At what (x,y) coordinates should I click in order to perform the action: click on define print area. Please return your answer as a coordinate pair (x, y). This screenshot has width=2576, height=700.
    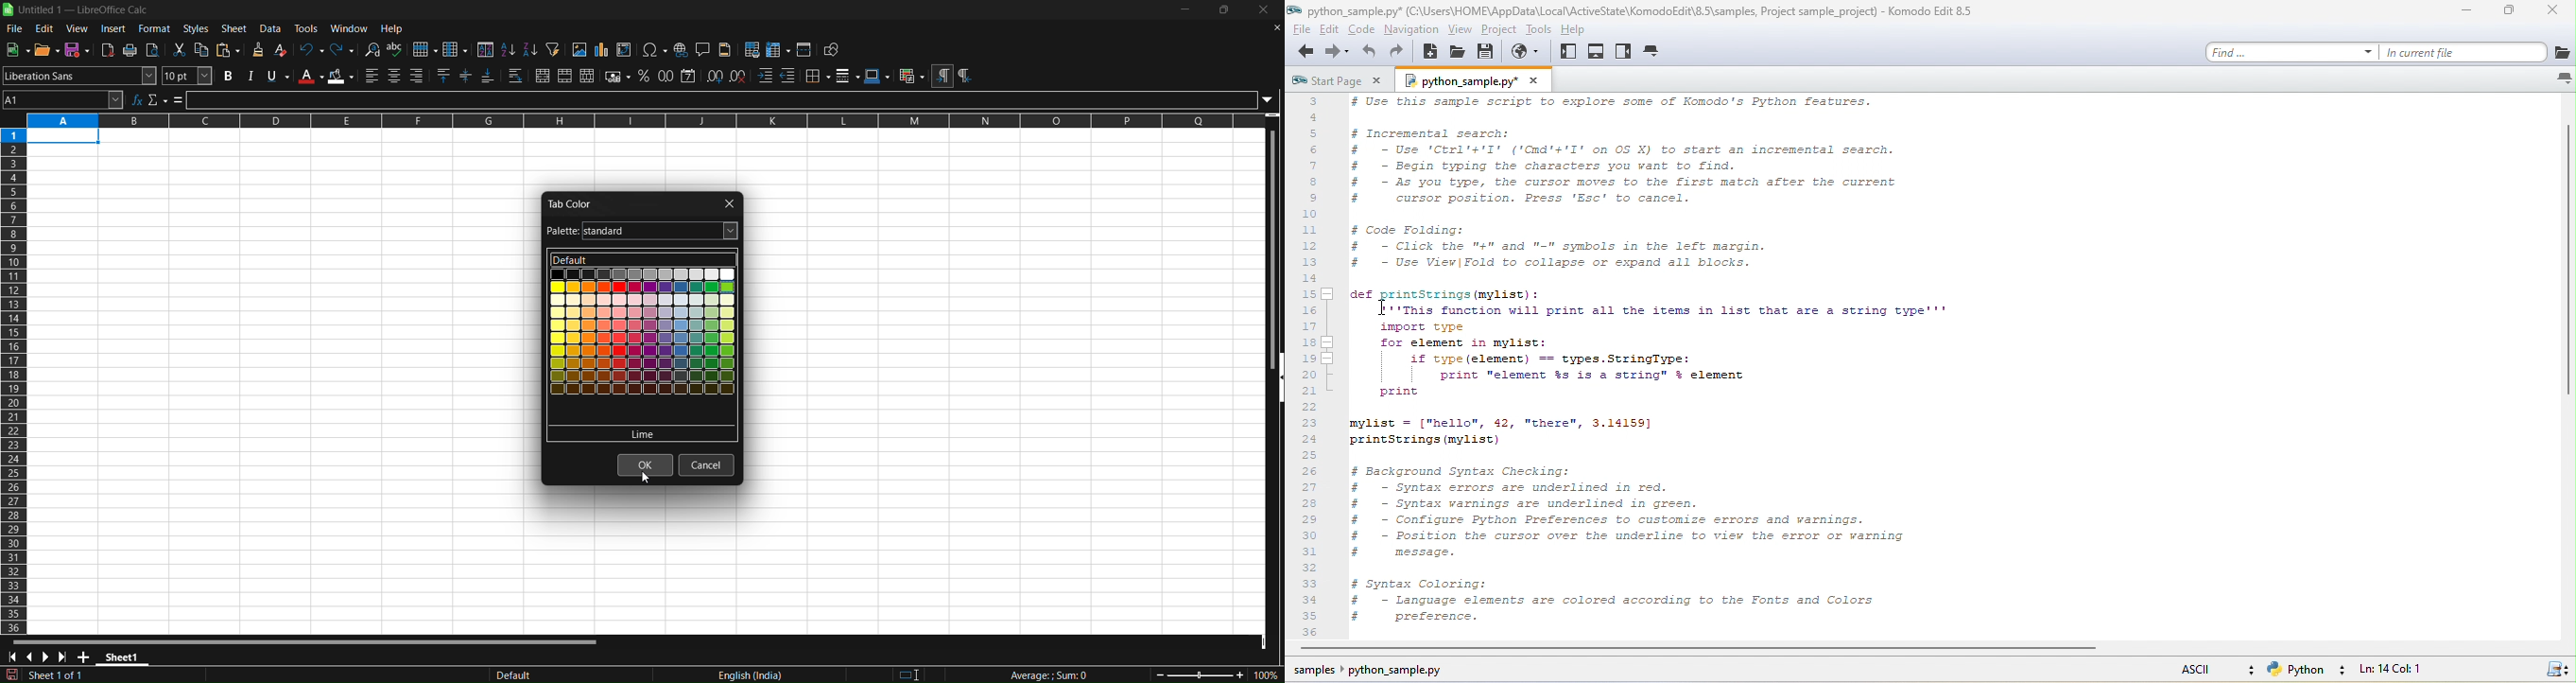
    Looking at the image, I should click on (753, 50).